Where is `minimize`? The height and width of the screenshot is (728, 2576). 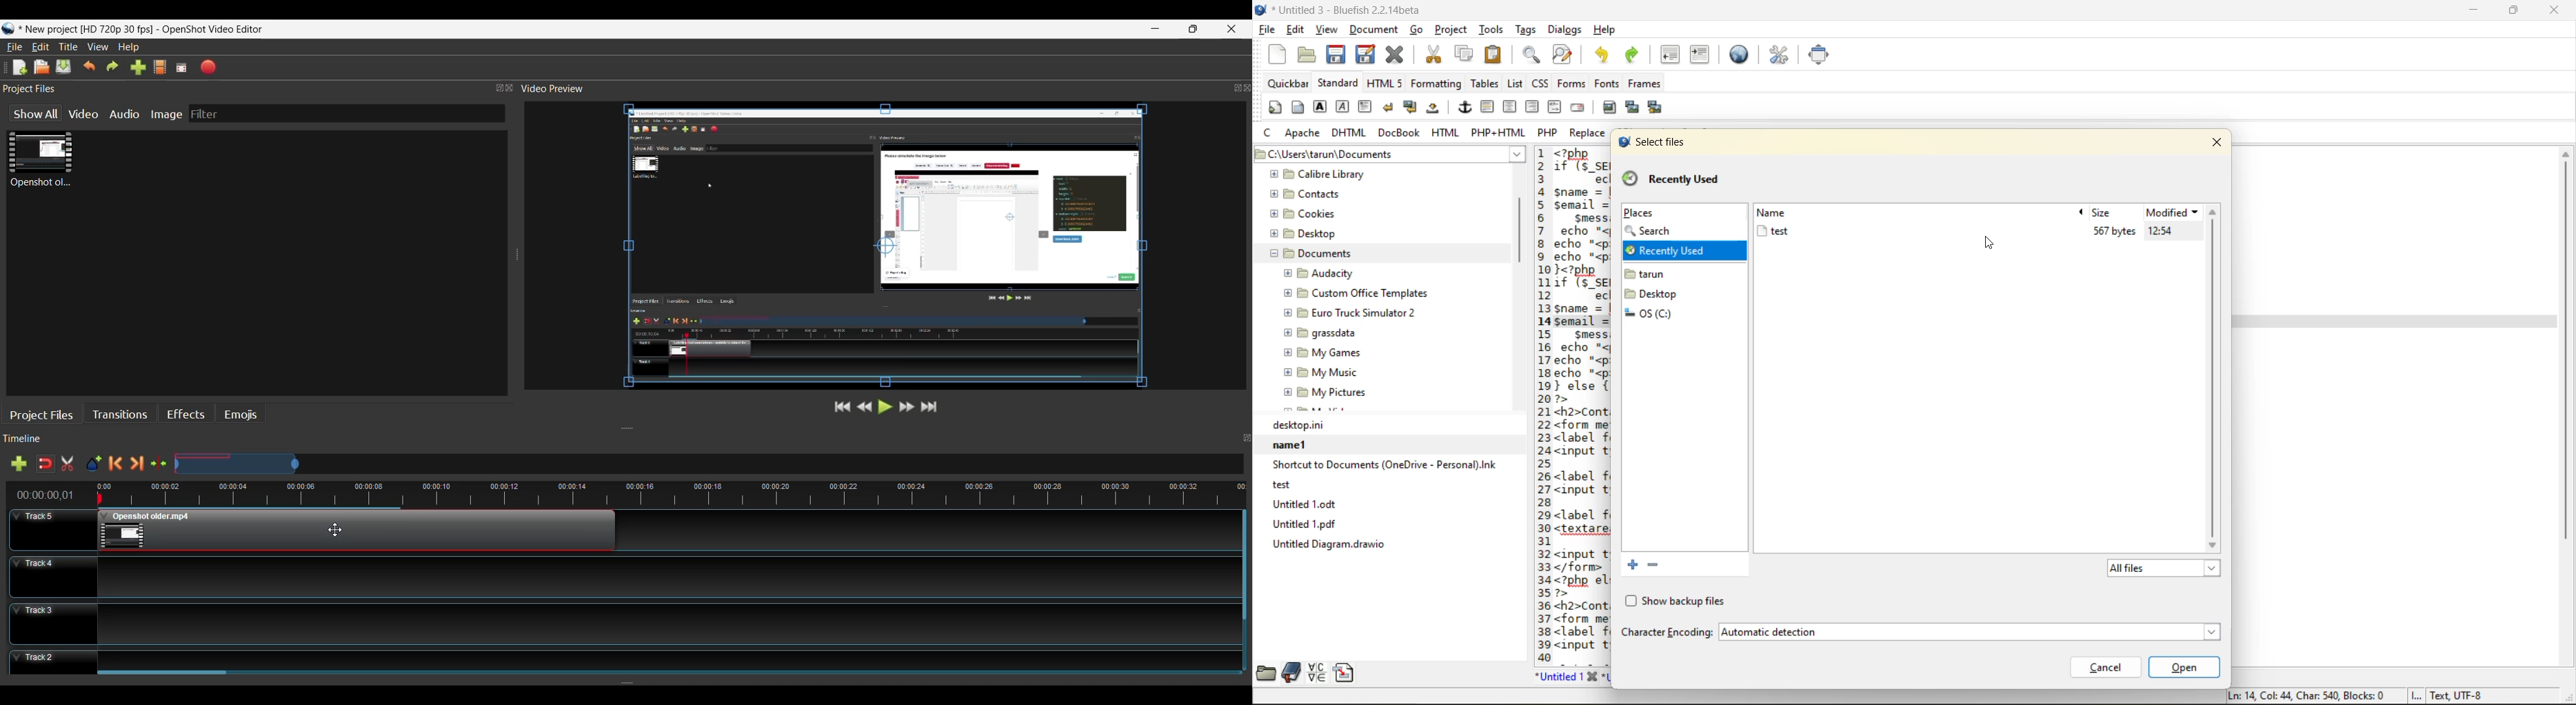
minimize is located at coordinates (2471, 10).